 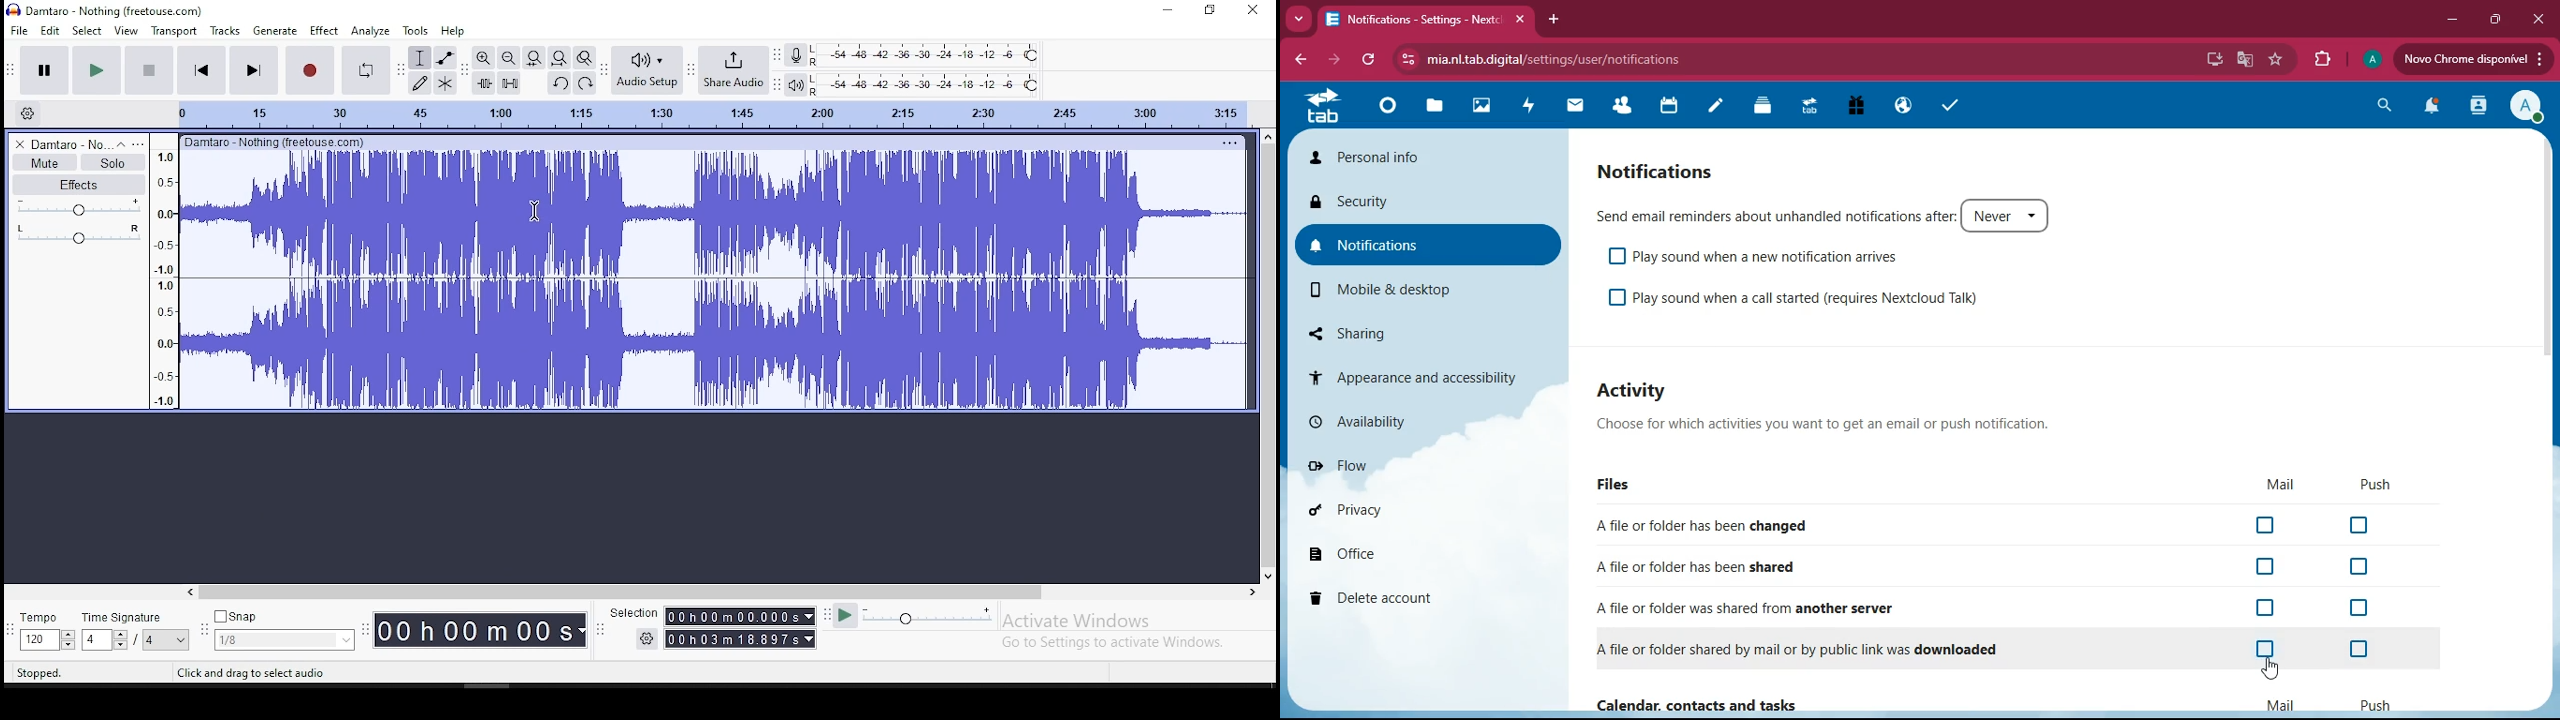 I want to click on push, so click(x=2375, y=701).